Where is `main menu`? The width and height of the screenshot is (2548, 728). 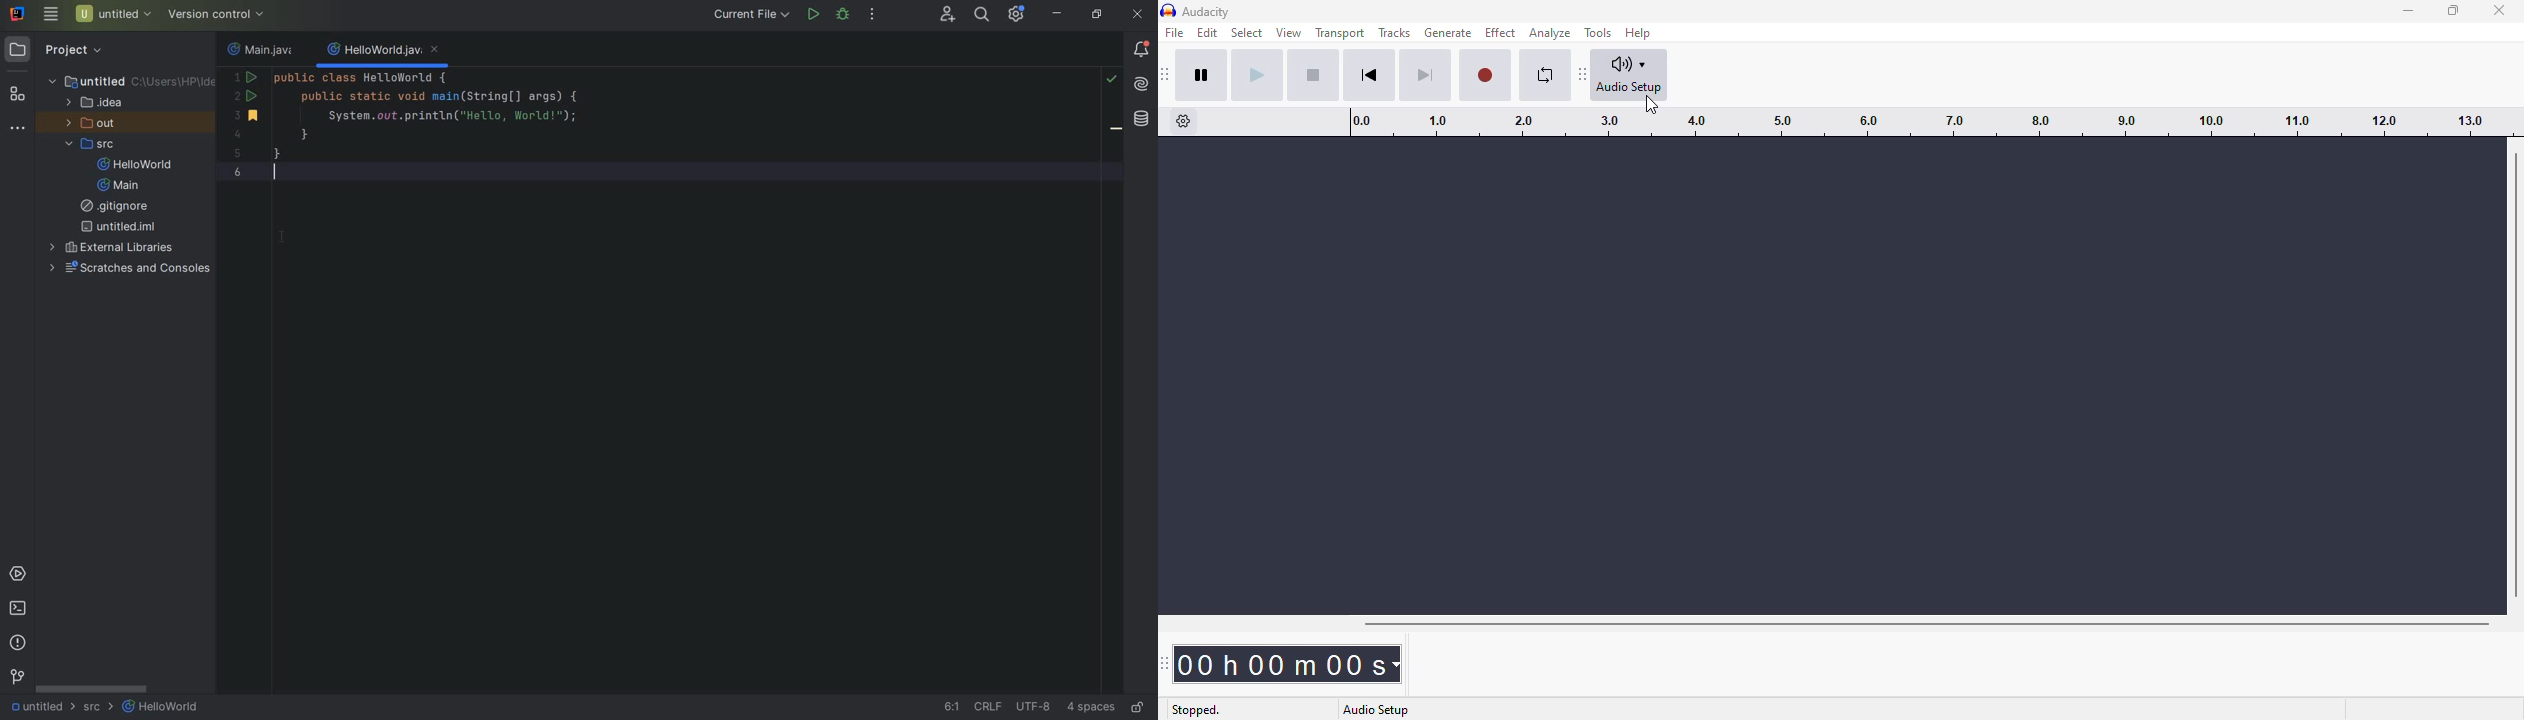
main menu is located at coordinates (50, 14).